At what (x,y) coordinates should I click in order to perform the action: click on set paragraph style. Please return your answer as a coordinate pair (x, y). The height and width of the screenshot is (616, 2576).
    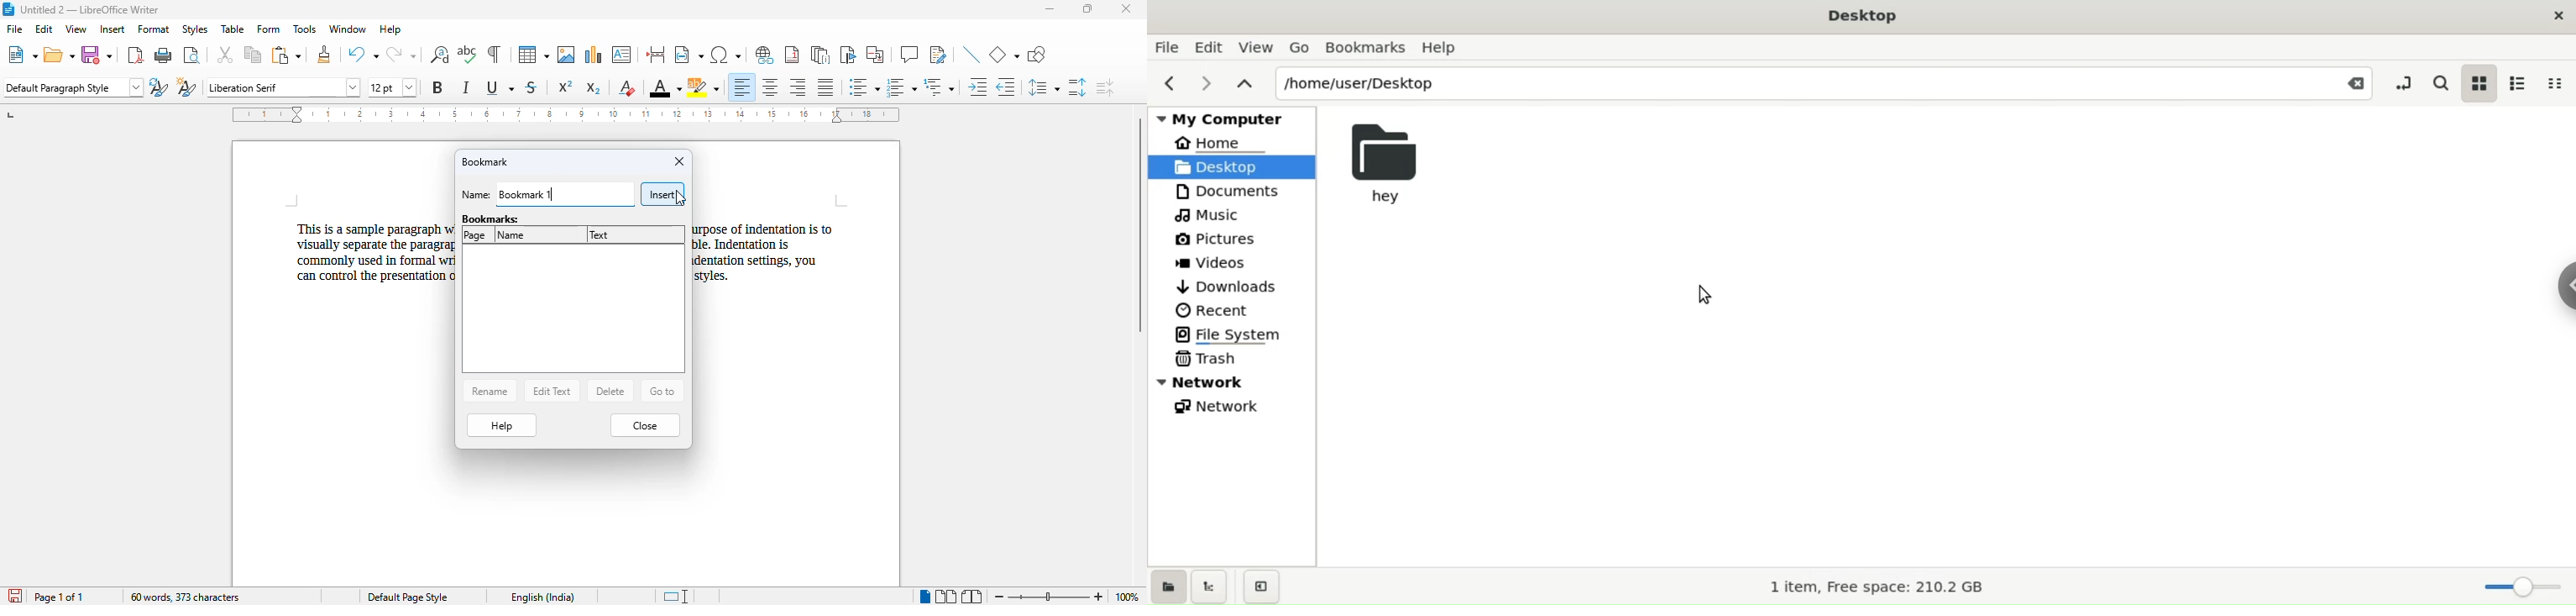
    Looking at the image, I should click on (74, 87).